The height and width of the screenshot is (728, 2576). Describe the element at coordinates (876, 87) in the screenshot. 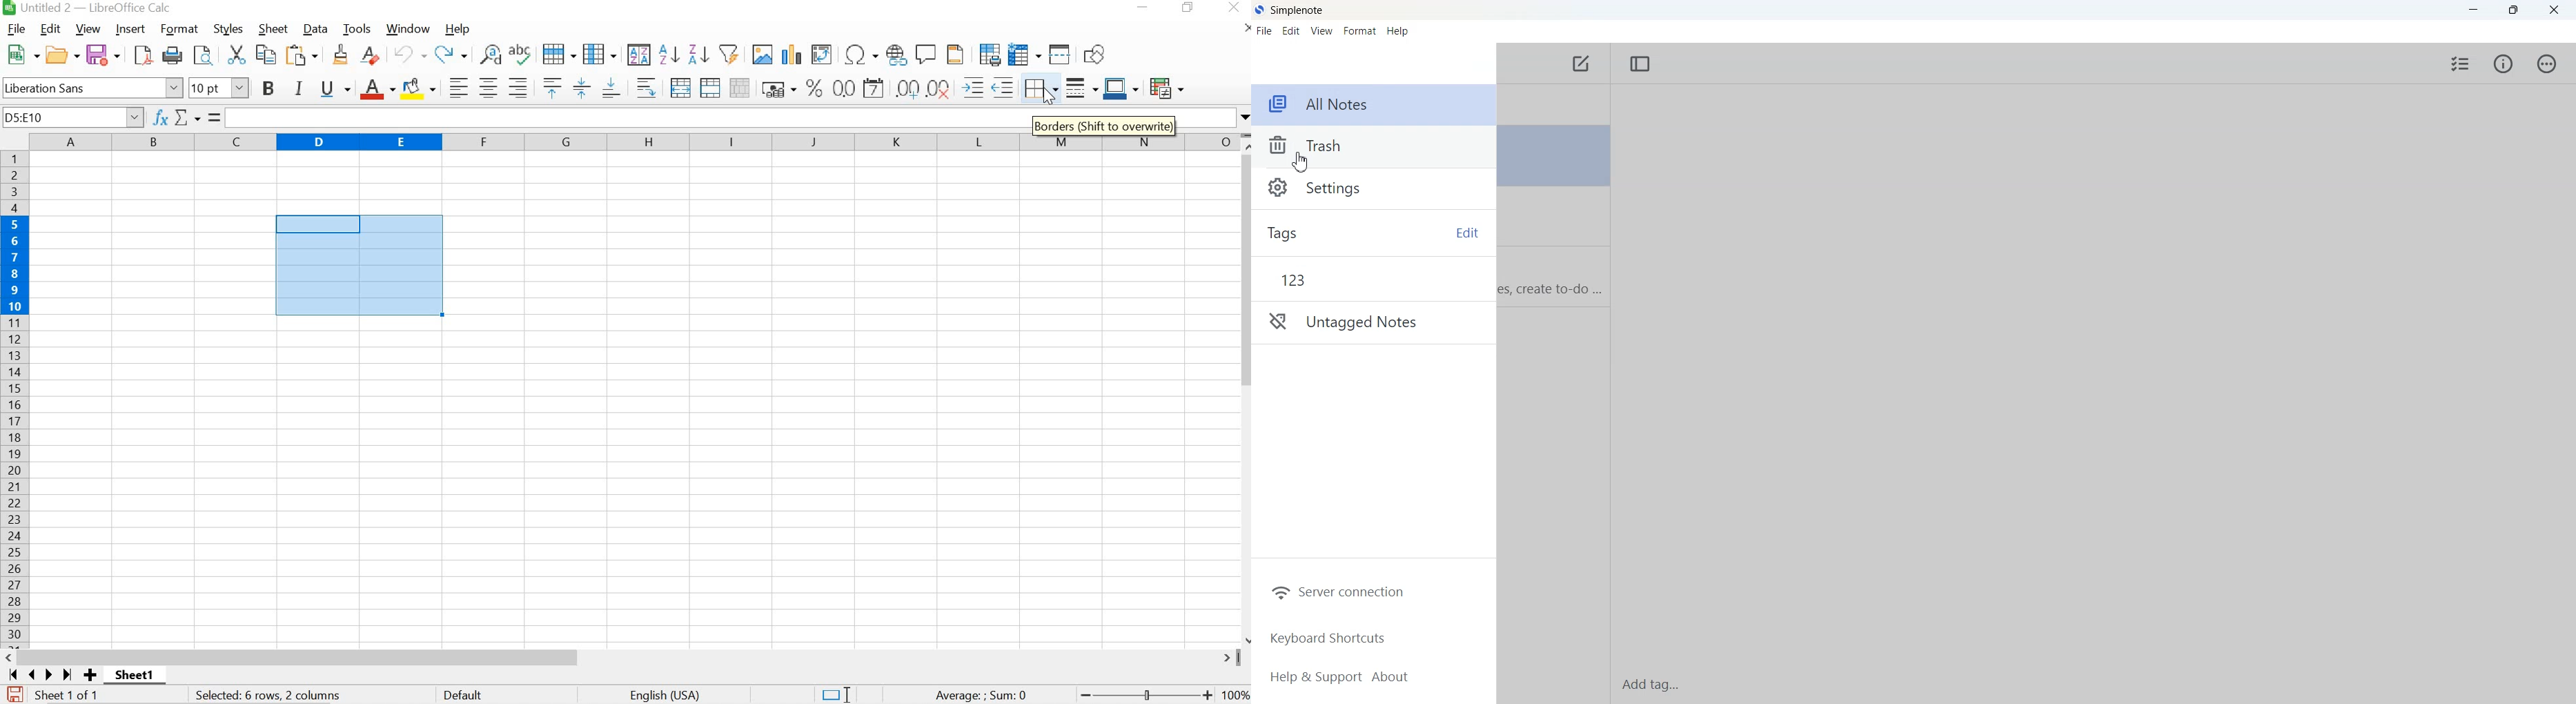

I see `FORMAT AS DATE` at that location.